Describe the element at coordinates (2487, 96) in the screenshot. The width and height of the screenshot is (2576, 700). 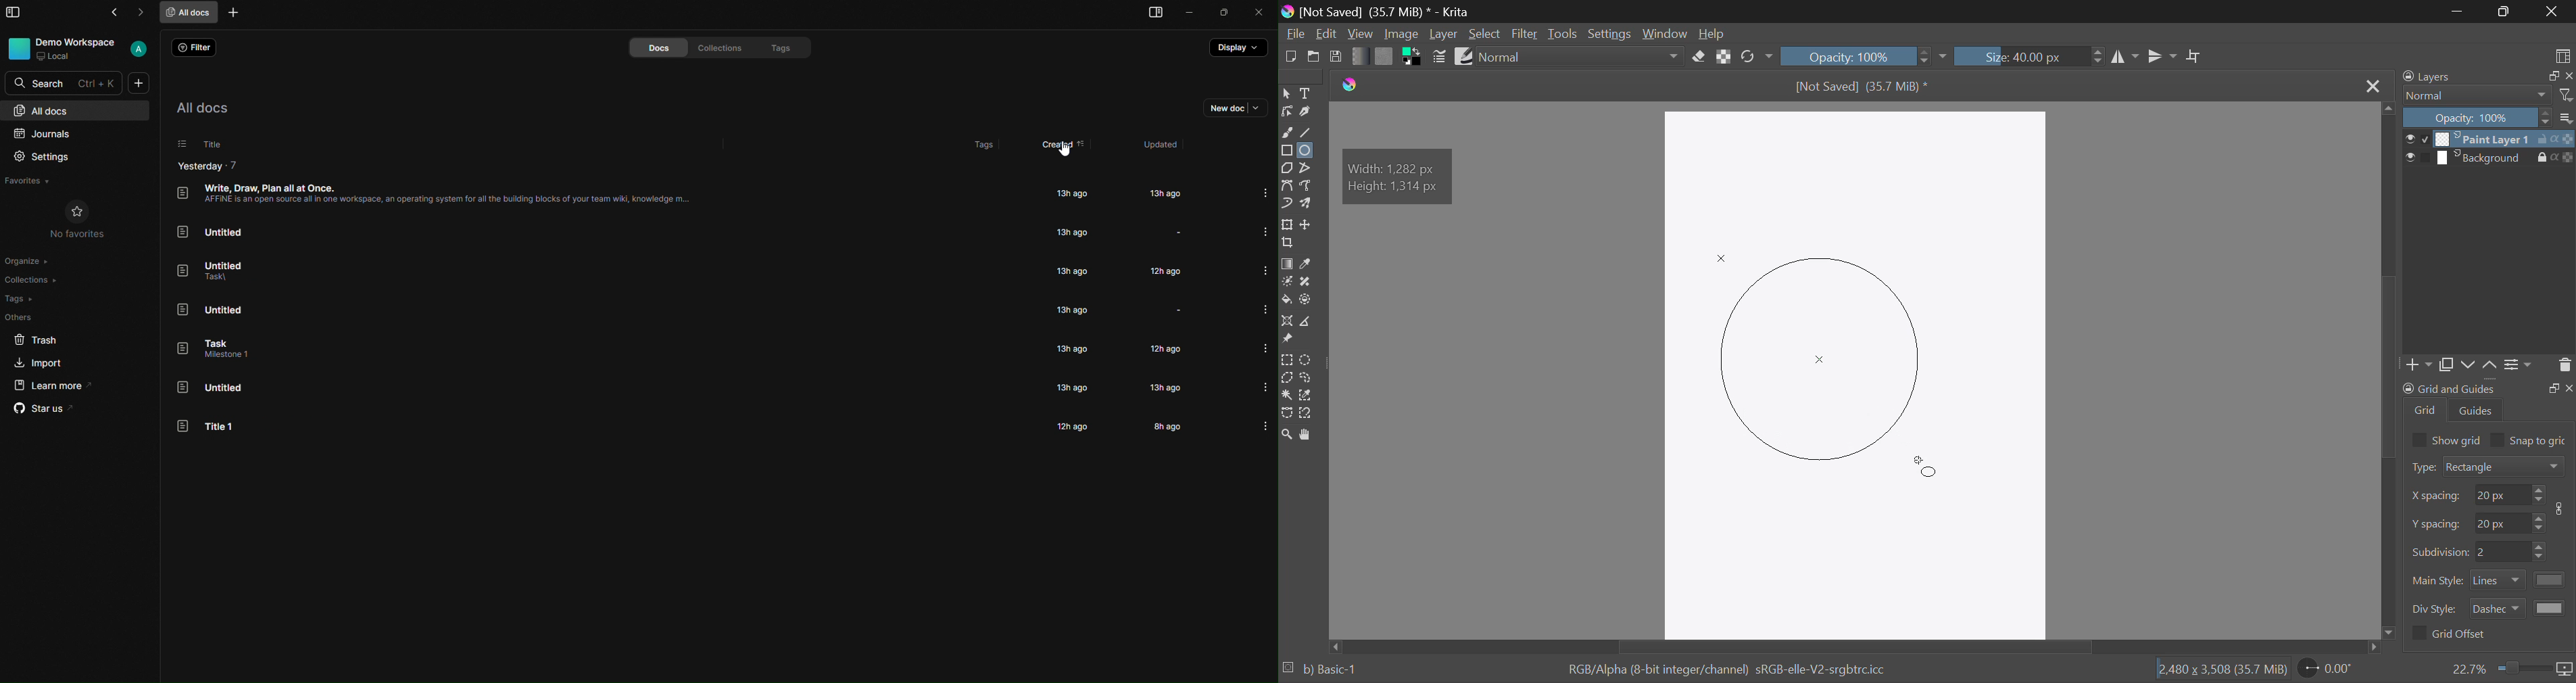
I see `Blending Modes` at that location.